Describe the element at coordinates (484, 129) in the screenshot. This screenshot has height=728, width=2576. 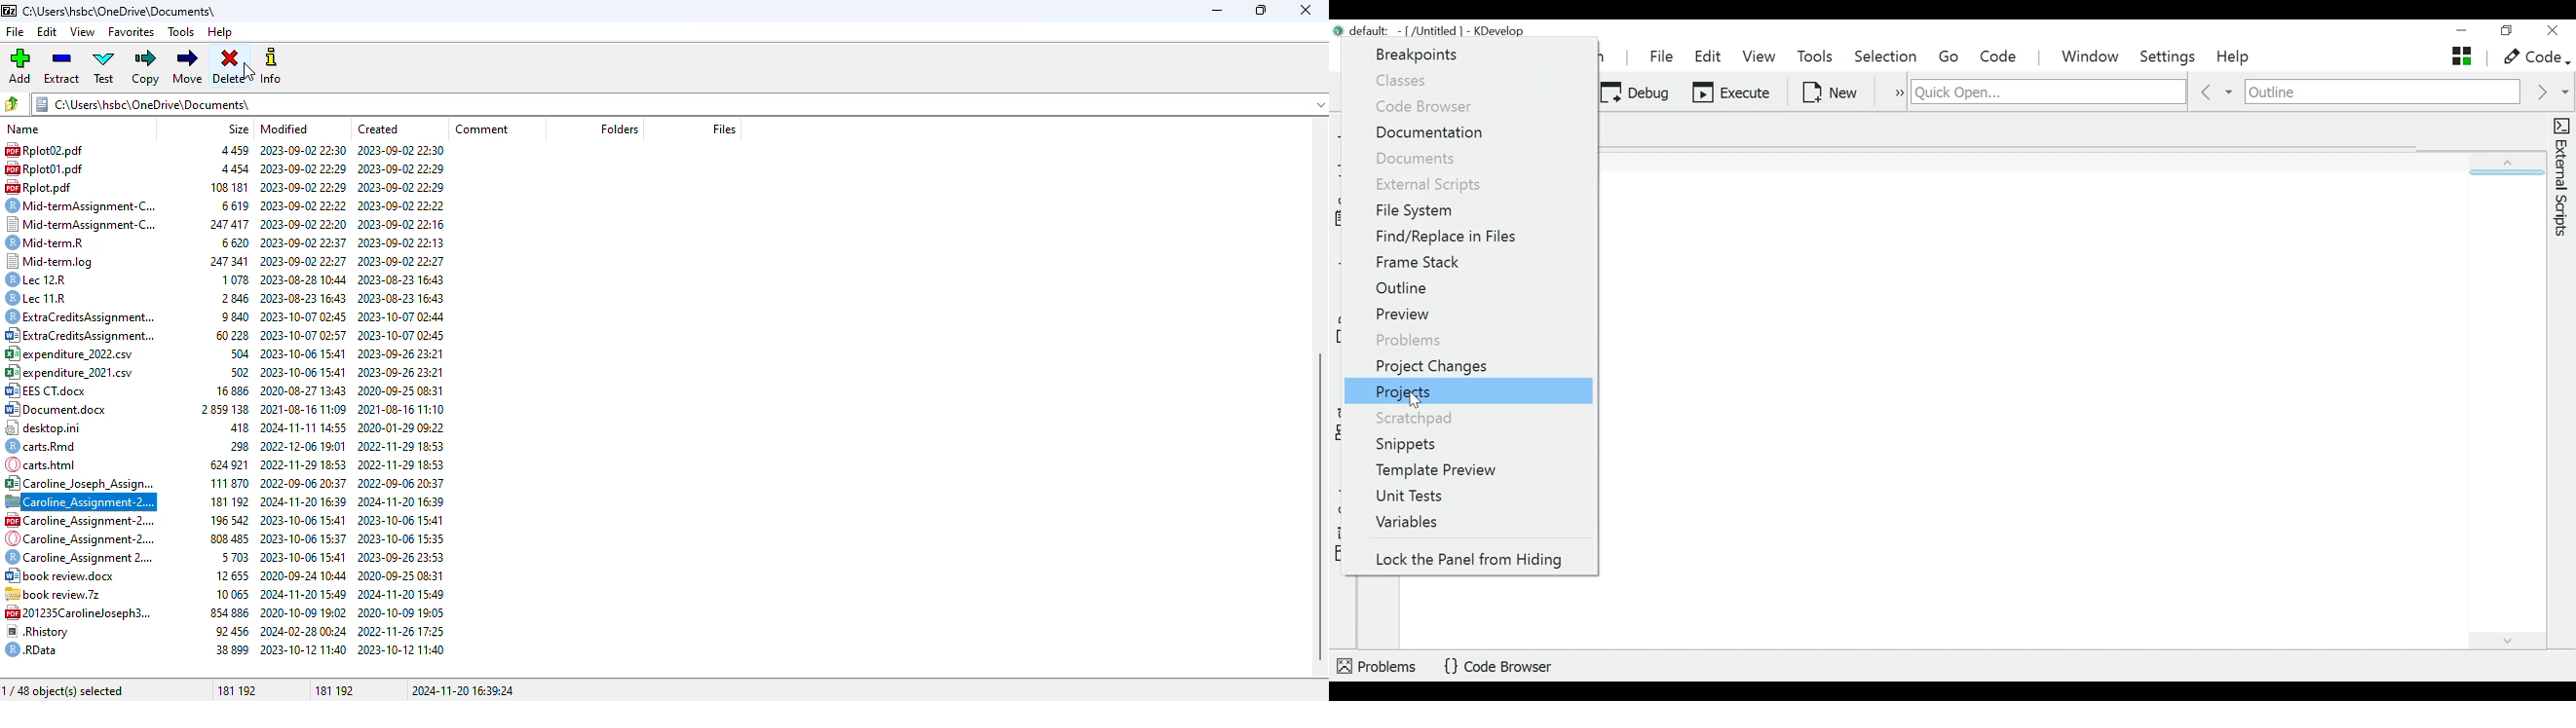
I see `comment` at that location.